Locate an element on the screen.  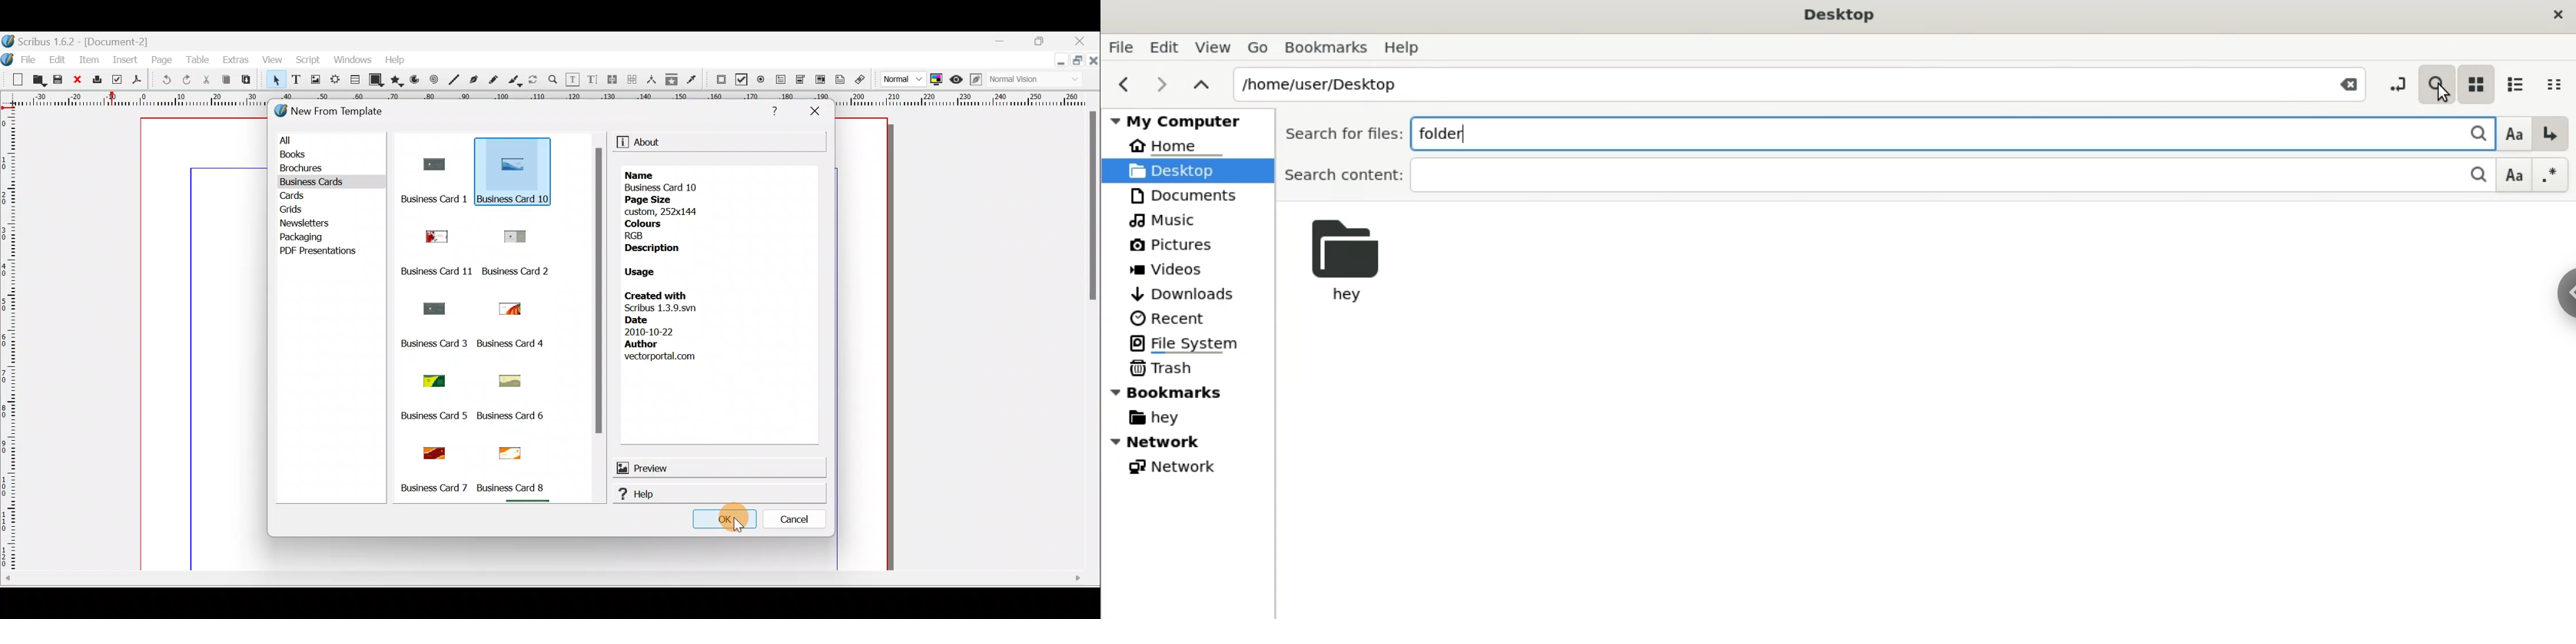
Music is located at coordinates (1165, 220).